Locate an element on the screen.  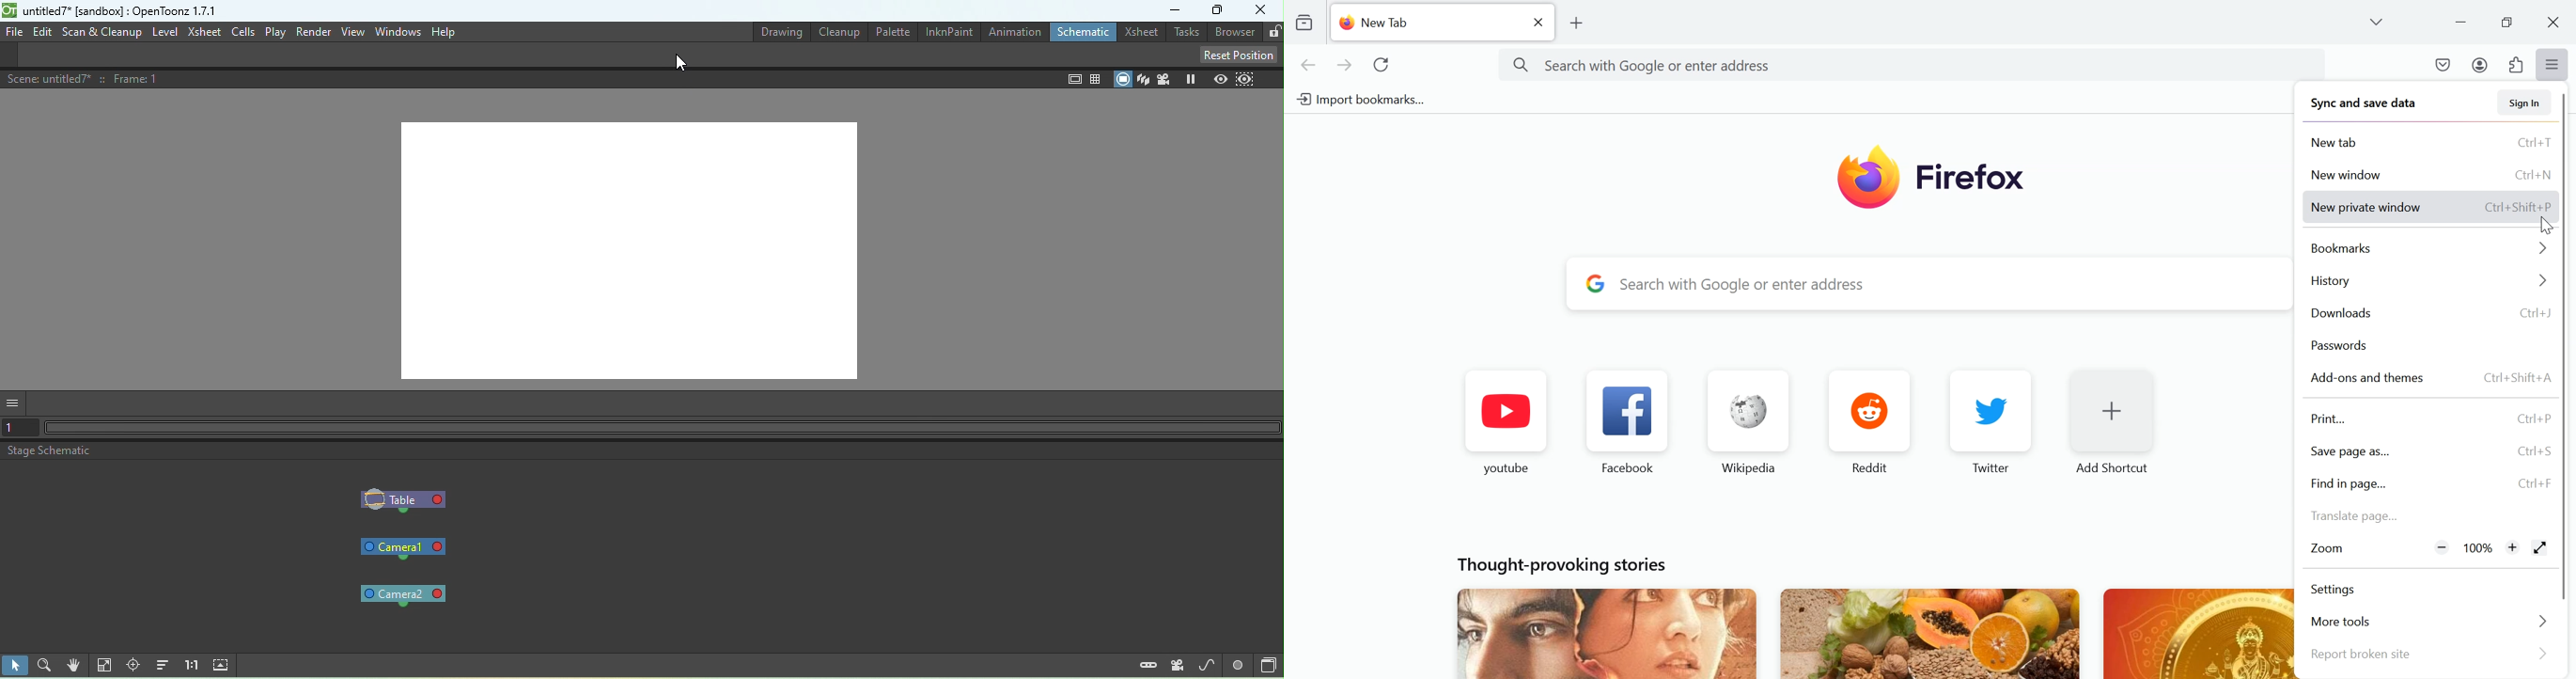
Maximize is located at coordinates (2506, 22).